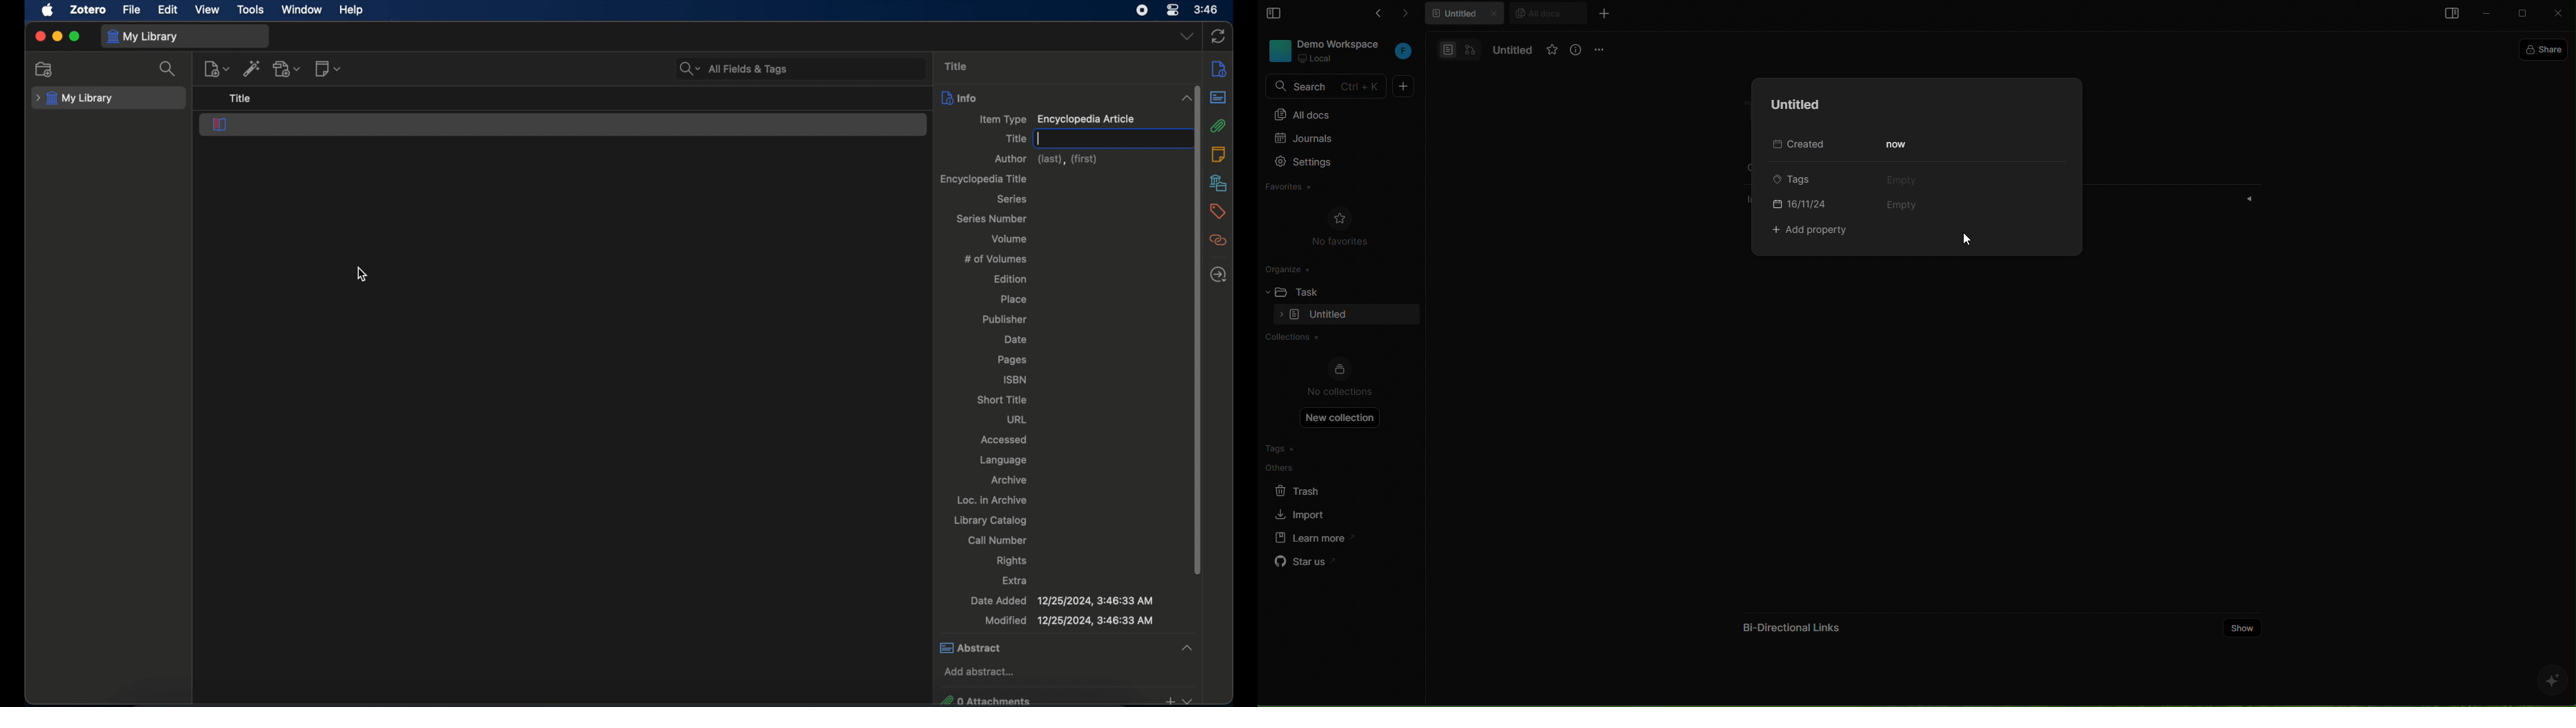 Image resolution: width=2576 pixels, height=728 pixels. I want to click on bi directional links, so click(1789, 623).